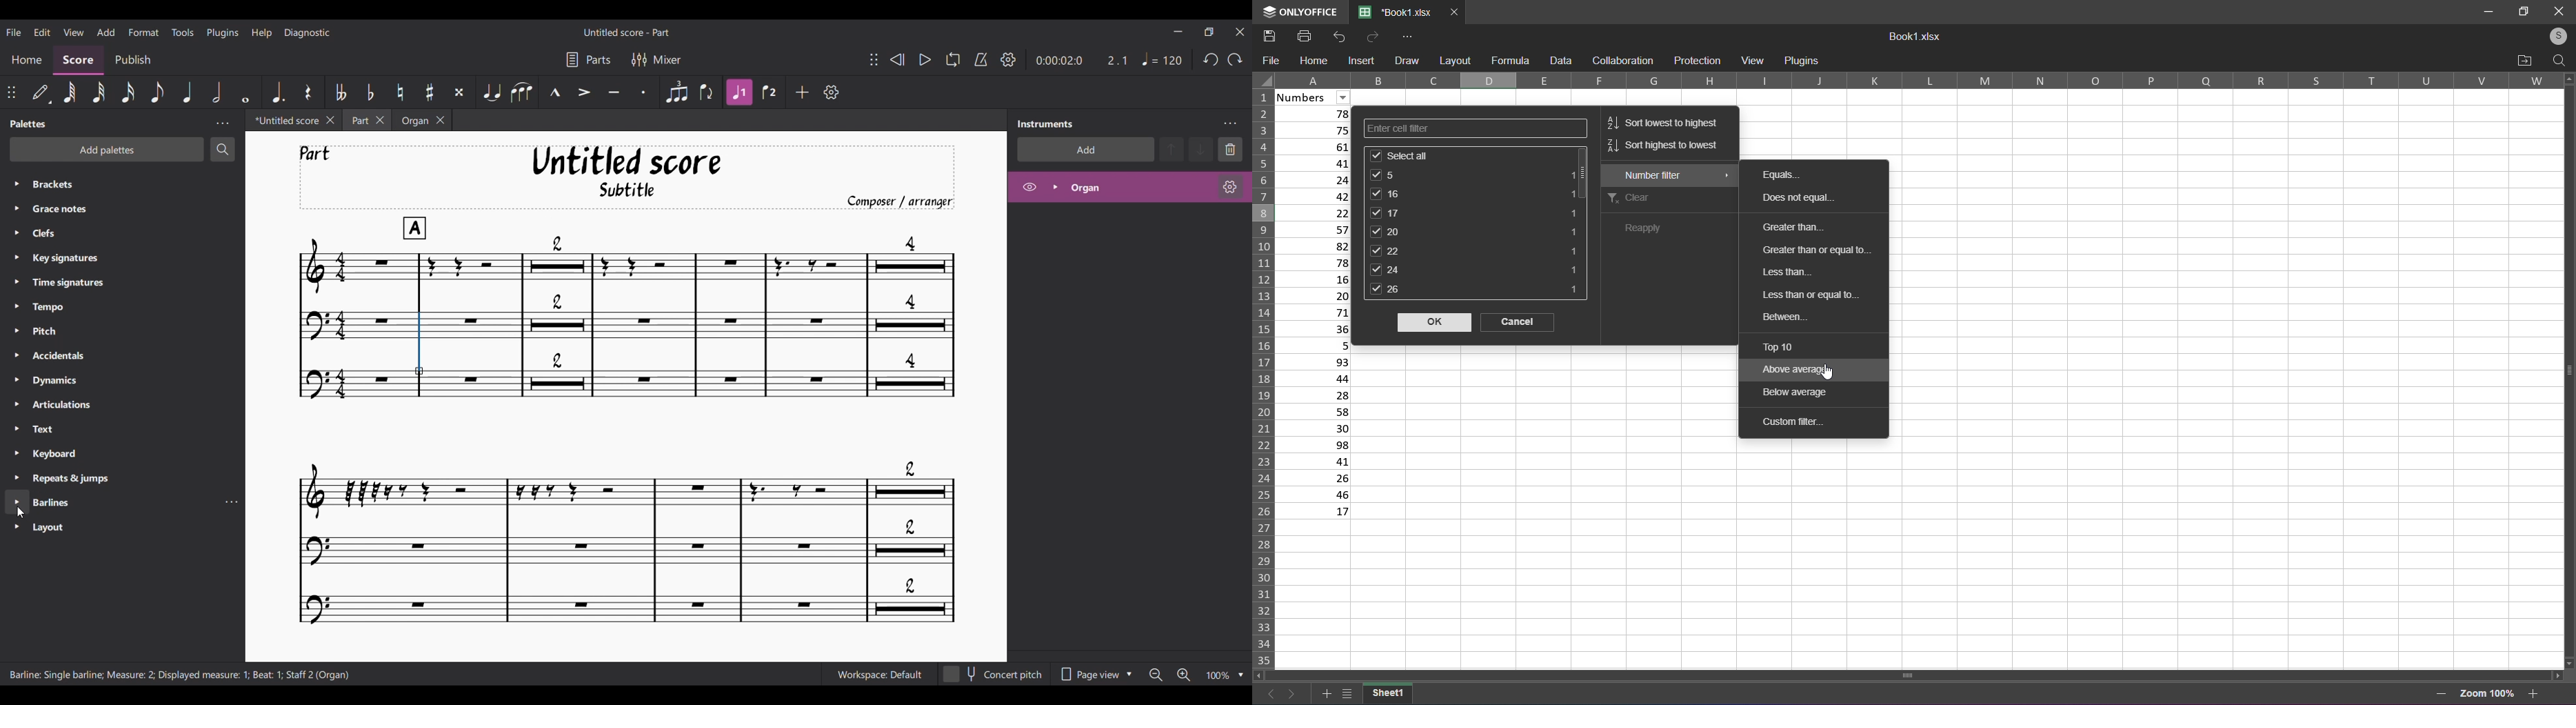  What do you see at coordinates (1009, 59) in the screenshot?
I see `Playback settings` at bounding box center [1009, 59].